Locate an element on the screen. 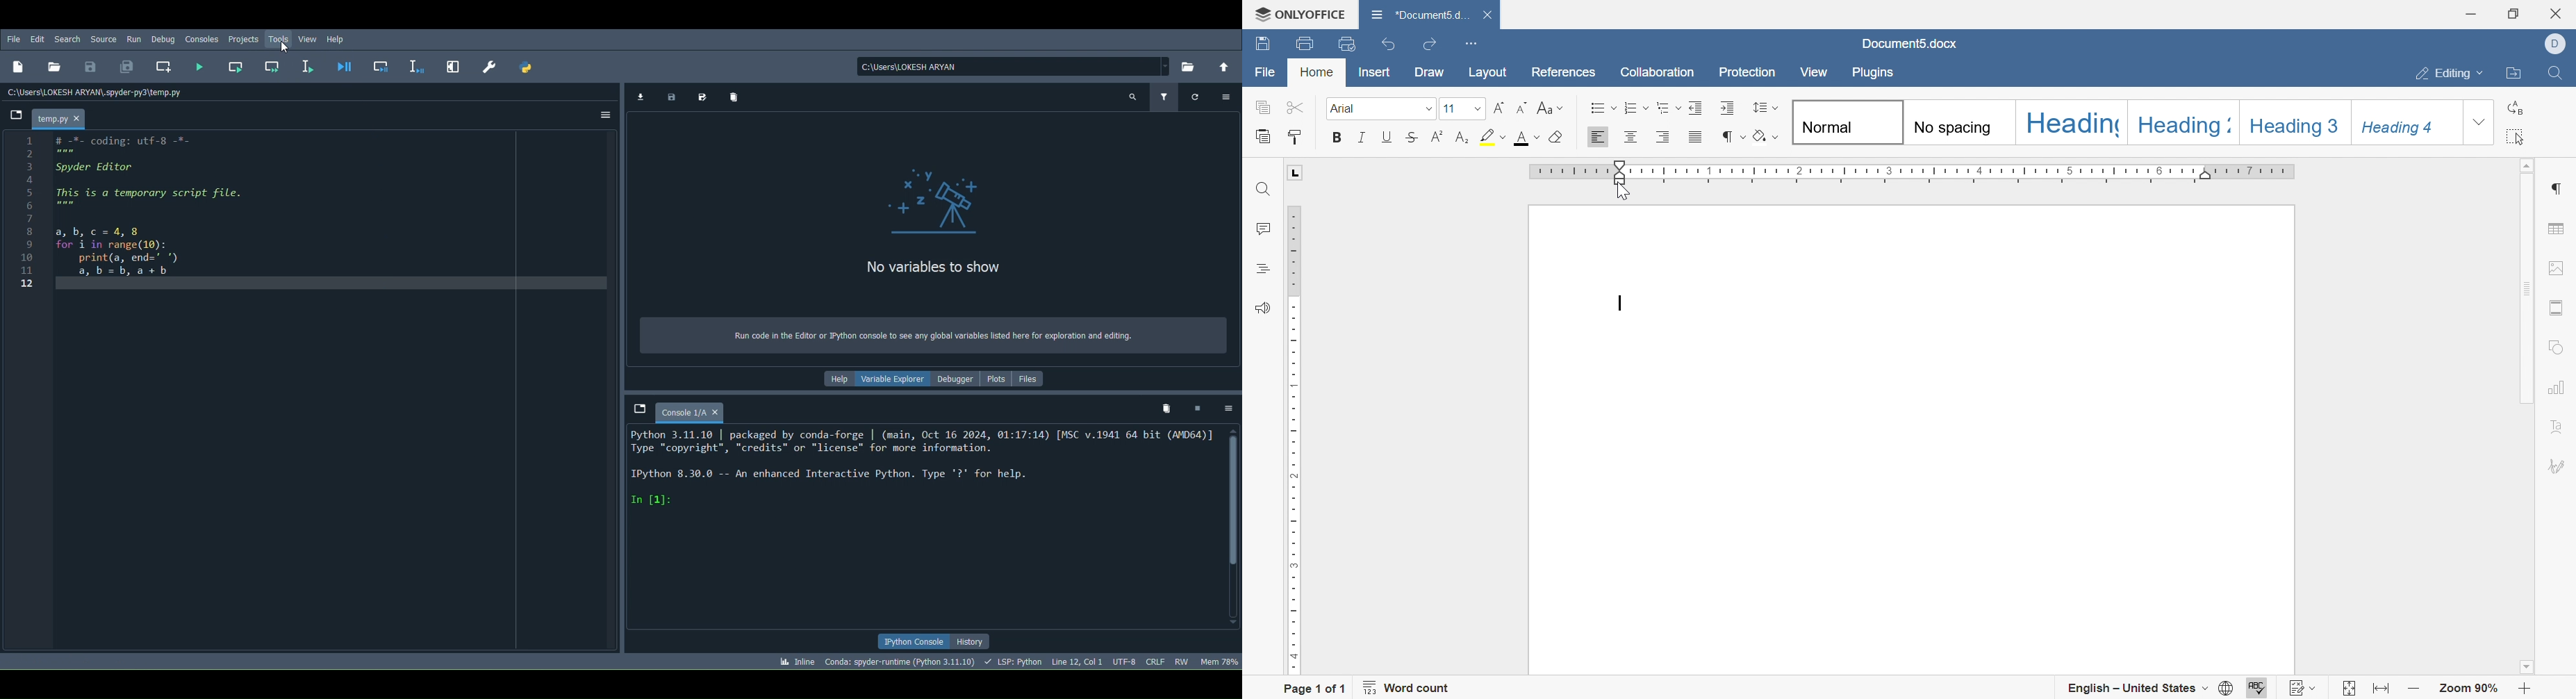 The height and width of the screenshot is (700, 2576). New file (Ctrl + N) is located at coordinates (17, 65).